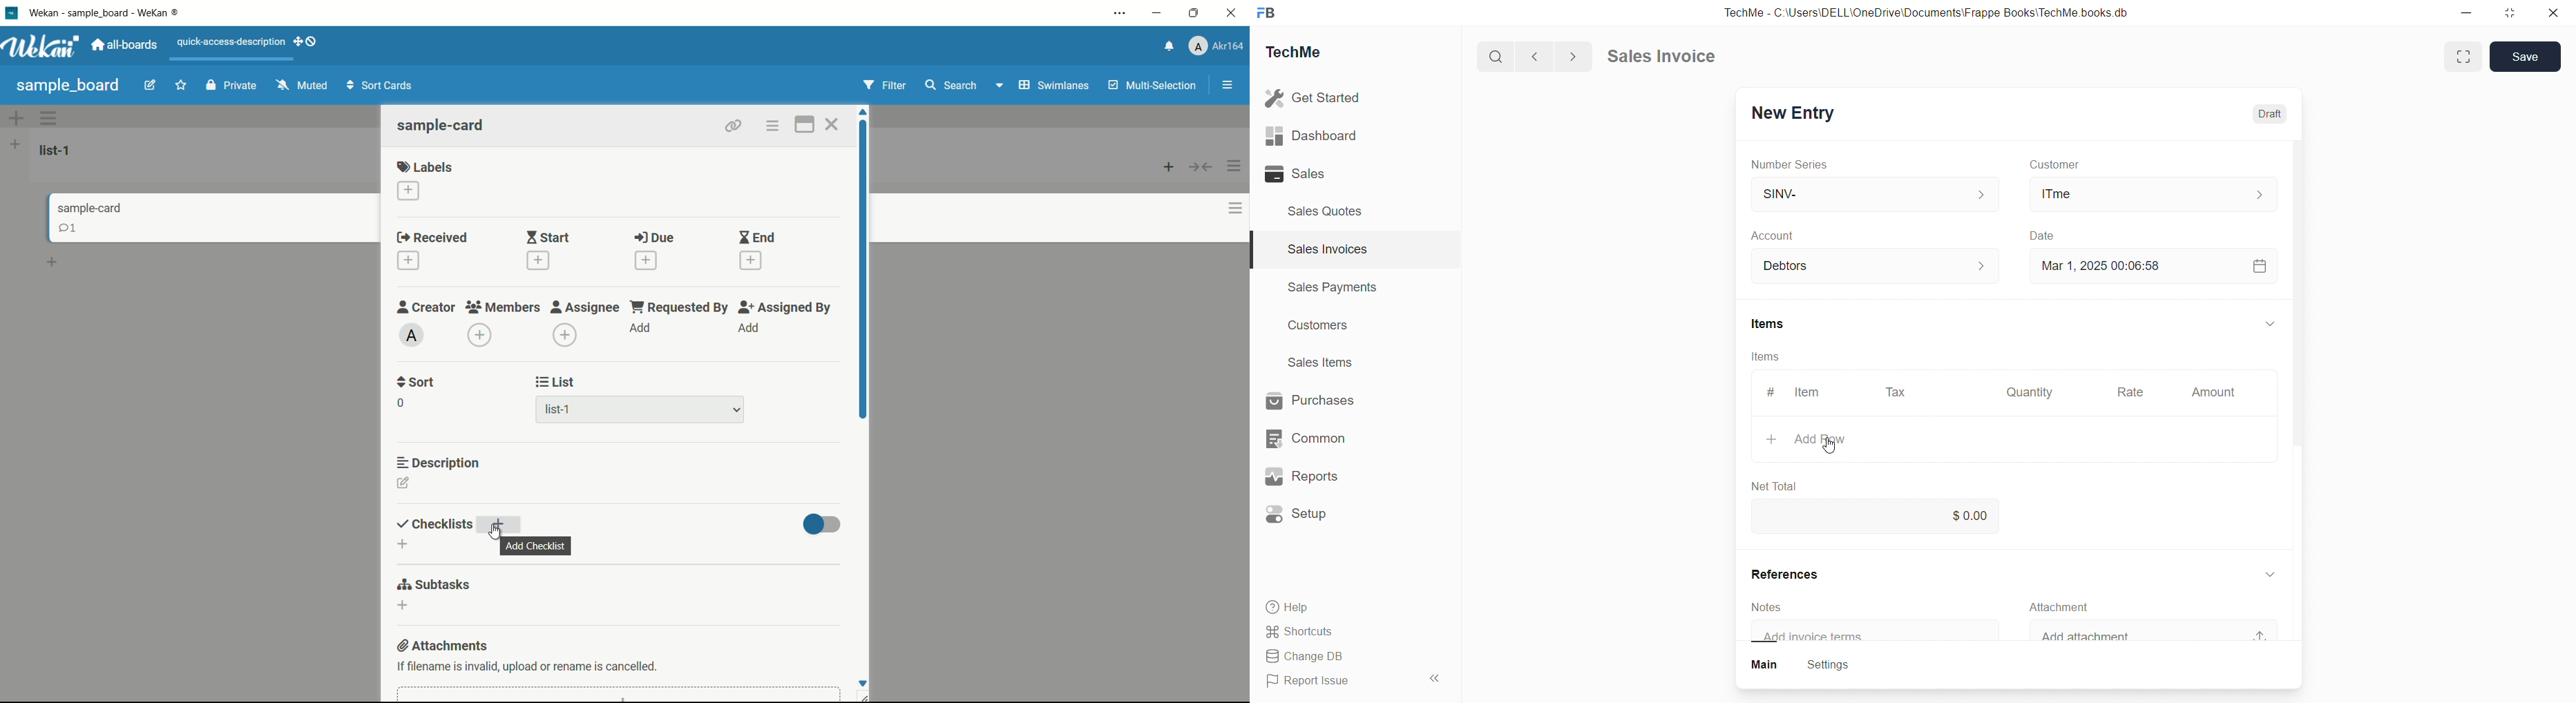 This screenshot has width=2576, height=728. Describe the element at coordinates (404, 483) in the screenshot. I see `edit description` at that location.